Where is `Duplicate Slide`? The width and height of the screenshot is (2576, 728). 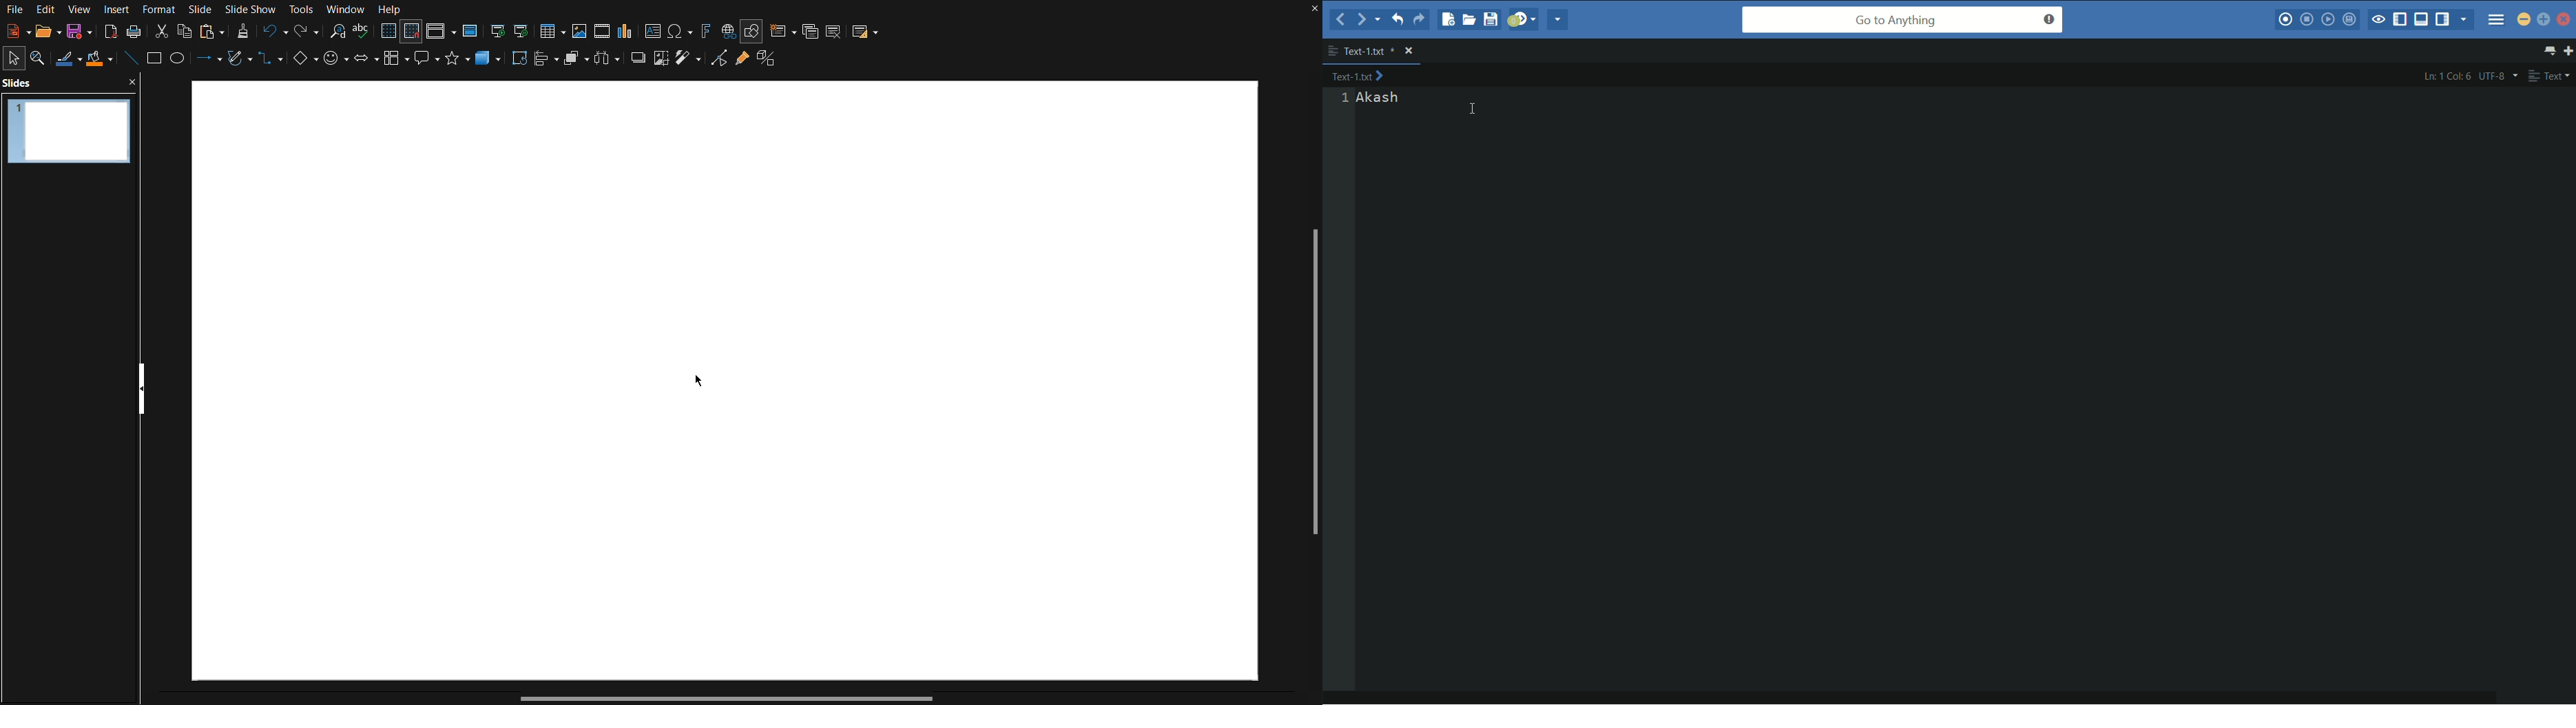
Duplicate Slide is located at coordinates (810, 30).